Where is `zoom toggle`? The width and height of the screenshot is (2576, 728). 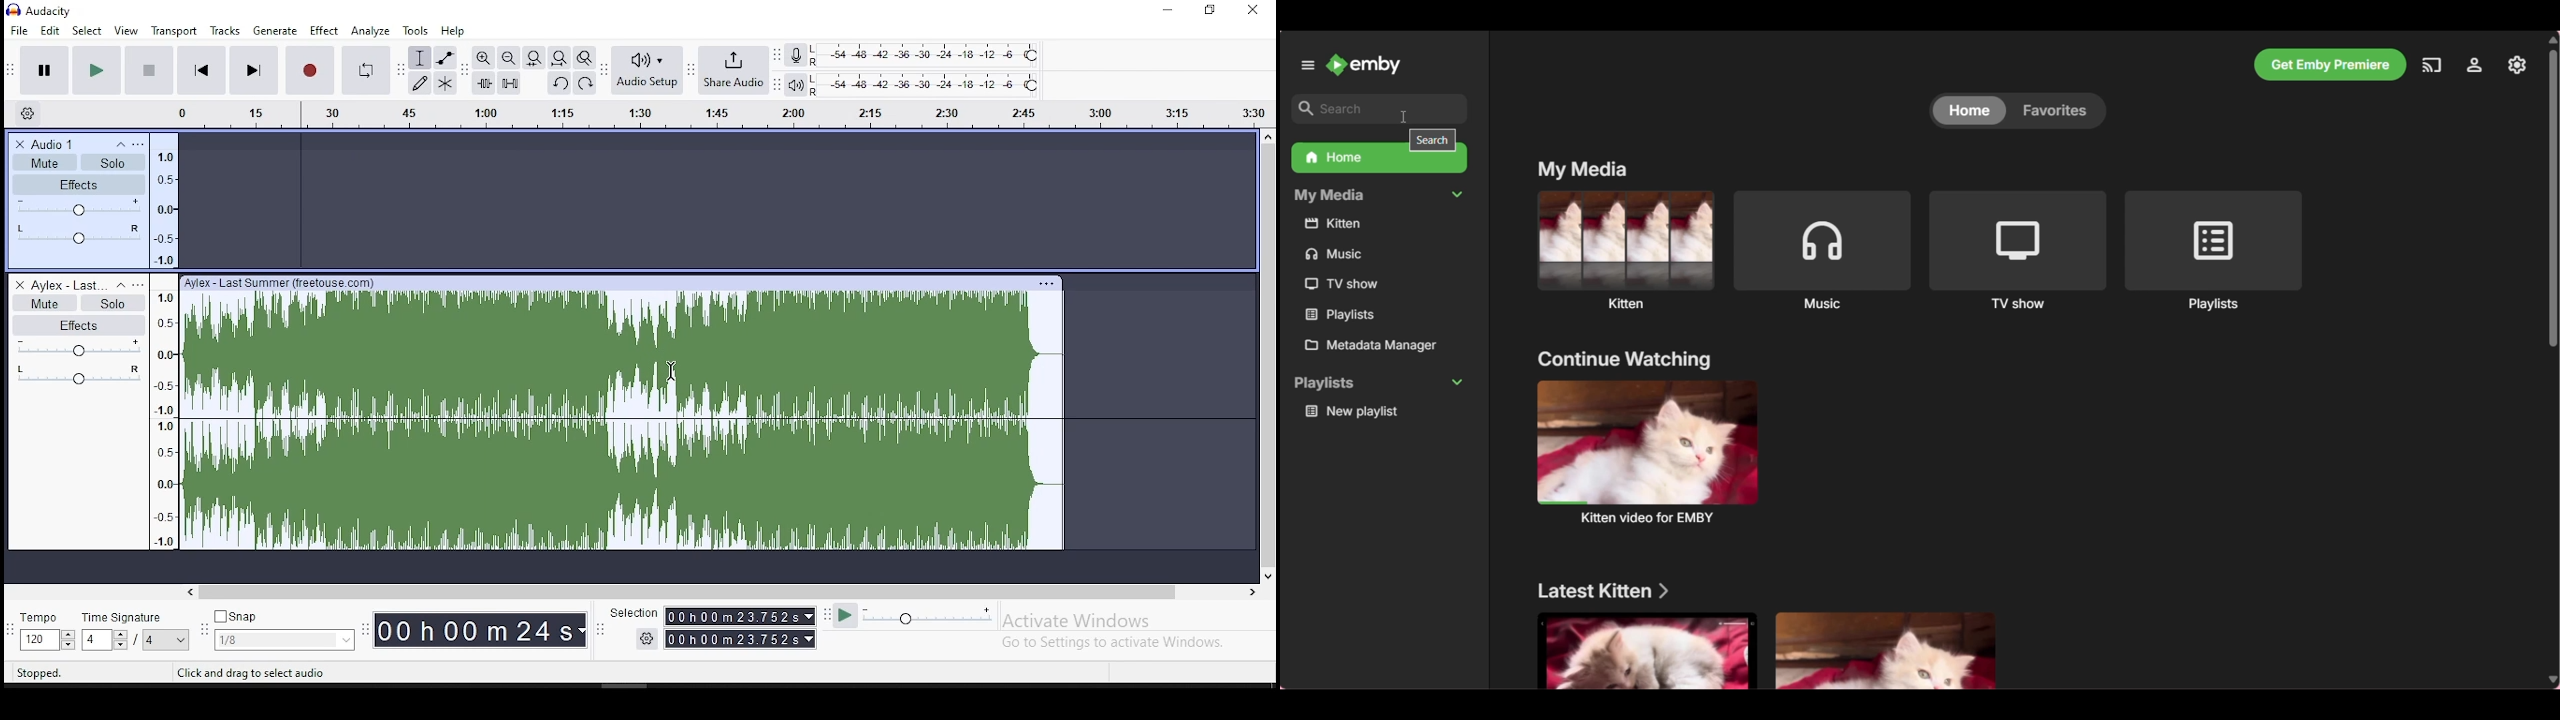
zoom toggle is located at coordinates (585, 58).